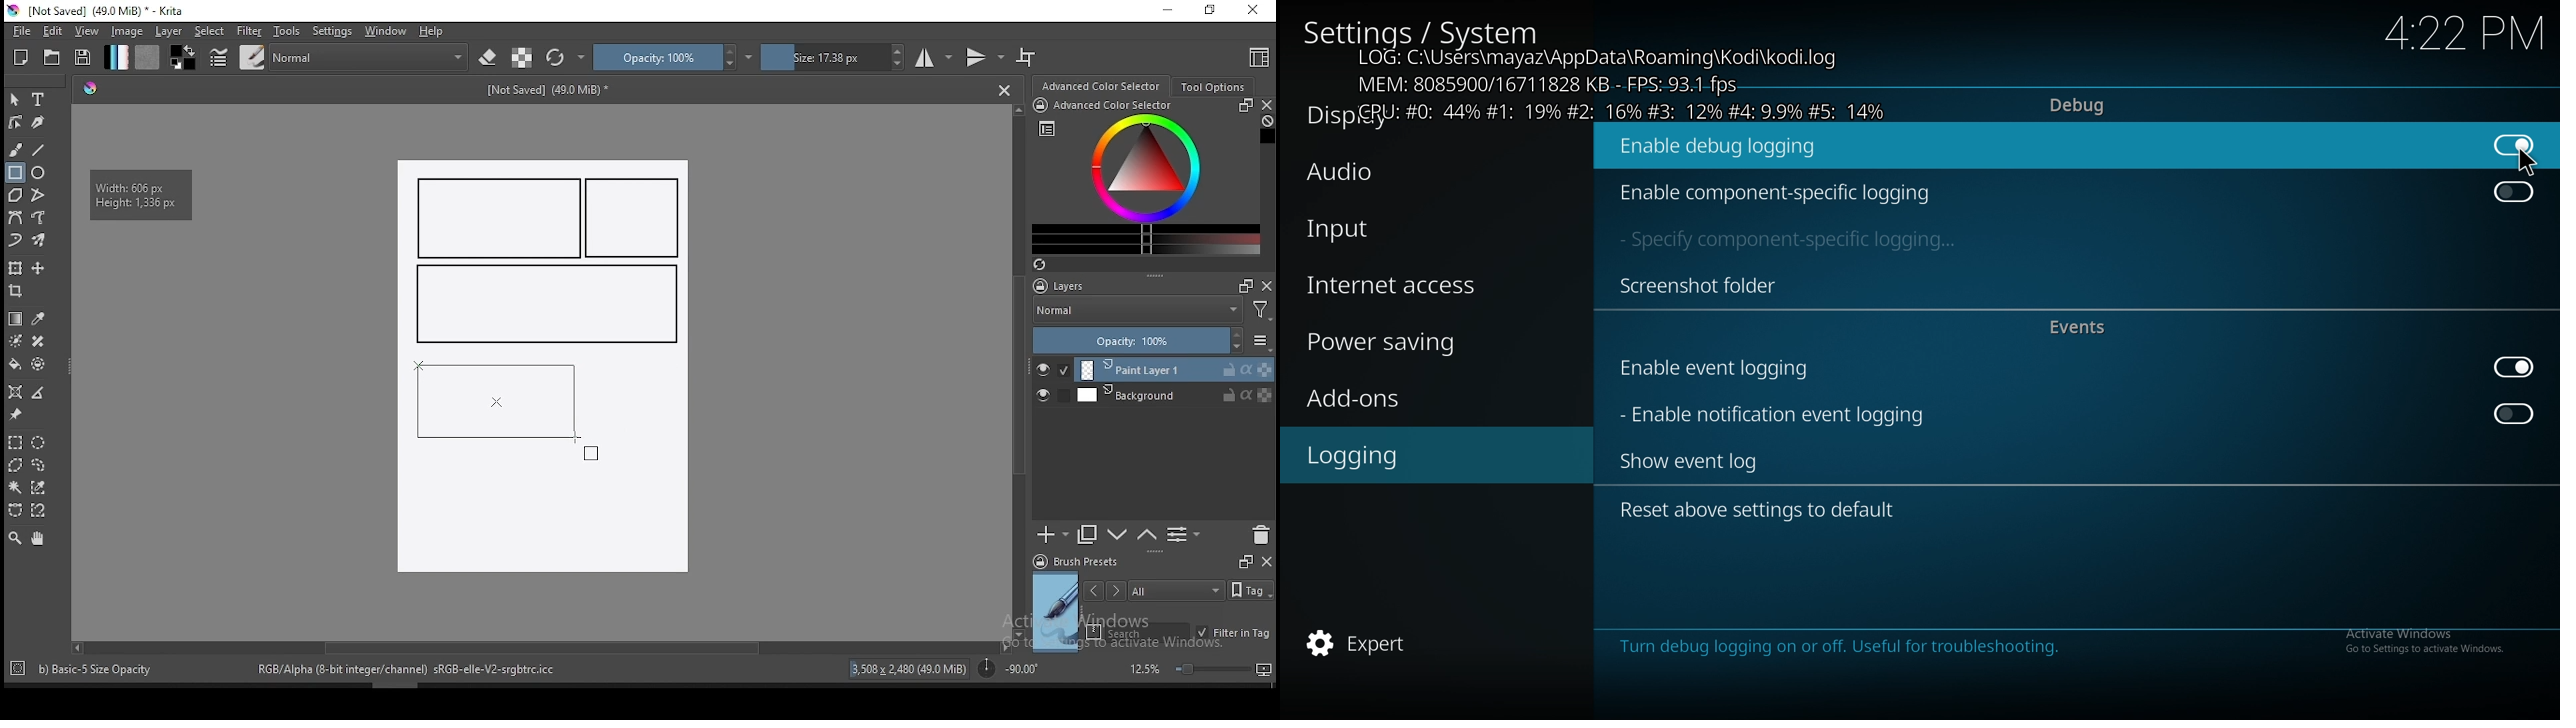  Describe the element at coordinates (1183, 534) in the screenshot. I see `view or change layer properties` at that location.